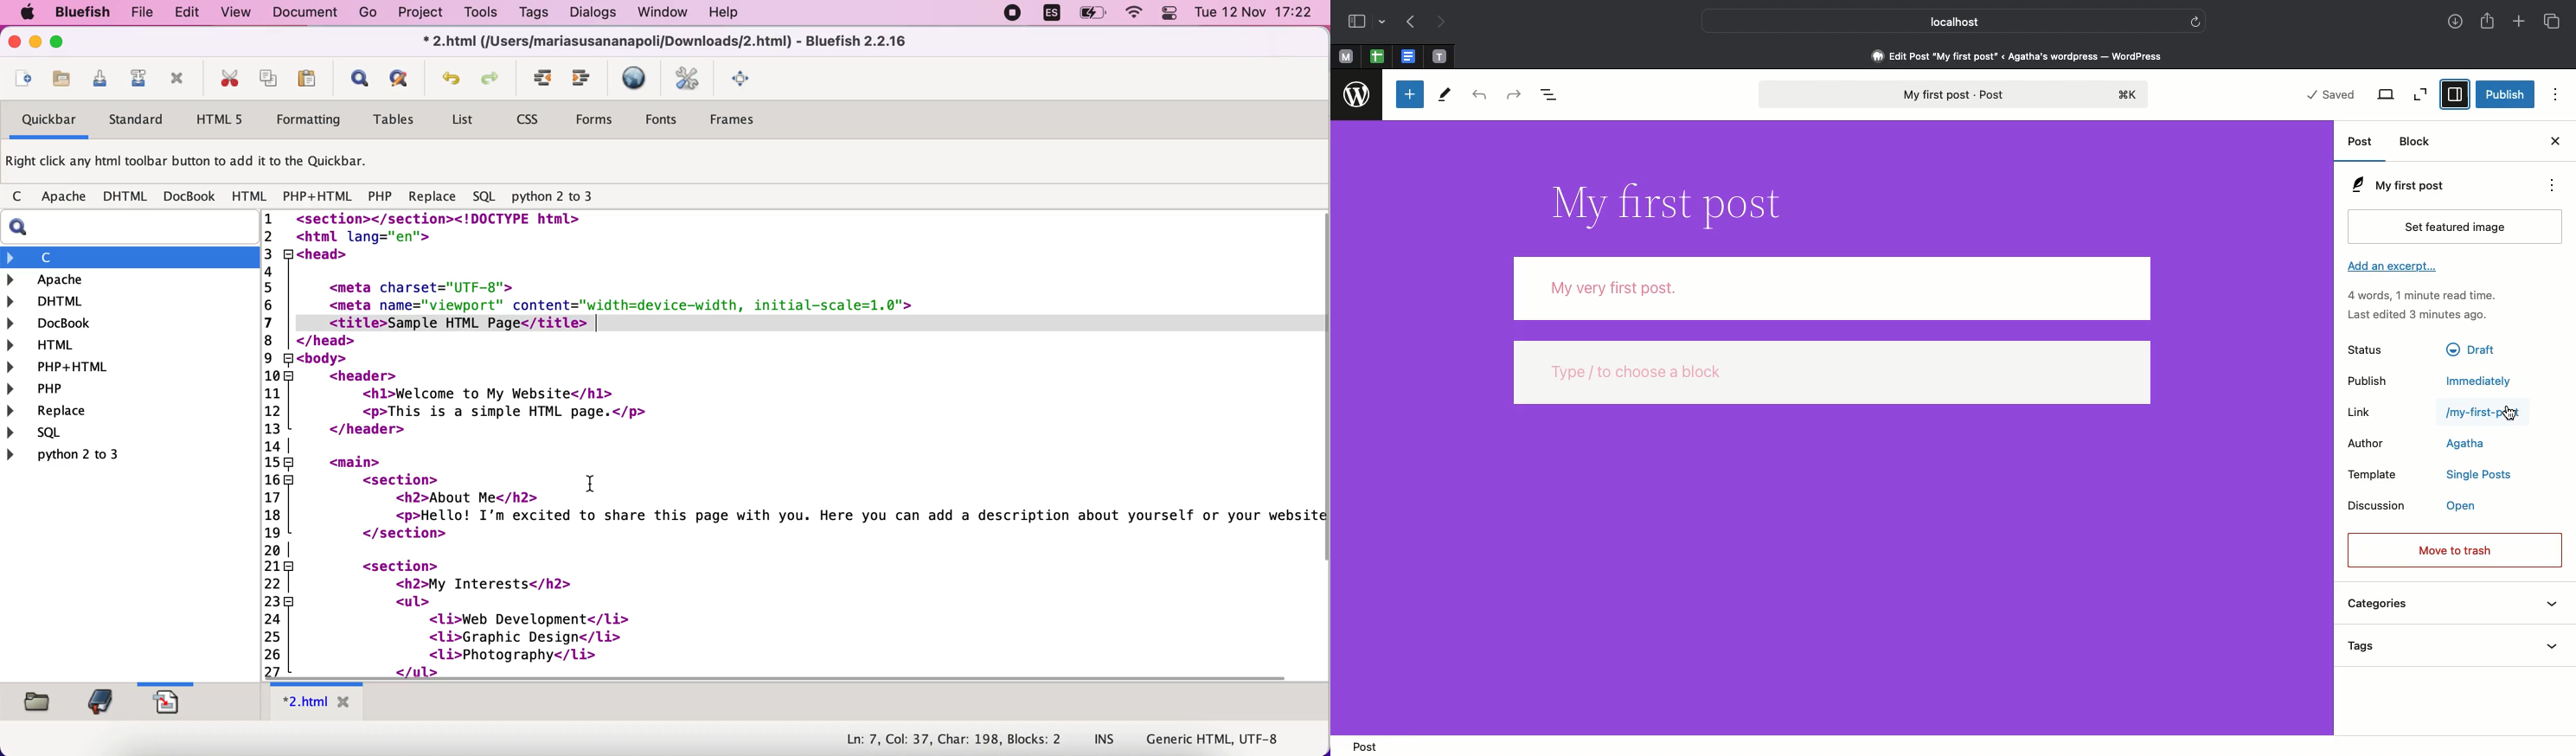 The image size is (2576, 756). I want to click on Next page, so click(1446, 22).